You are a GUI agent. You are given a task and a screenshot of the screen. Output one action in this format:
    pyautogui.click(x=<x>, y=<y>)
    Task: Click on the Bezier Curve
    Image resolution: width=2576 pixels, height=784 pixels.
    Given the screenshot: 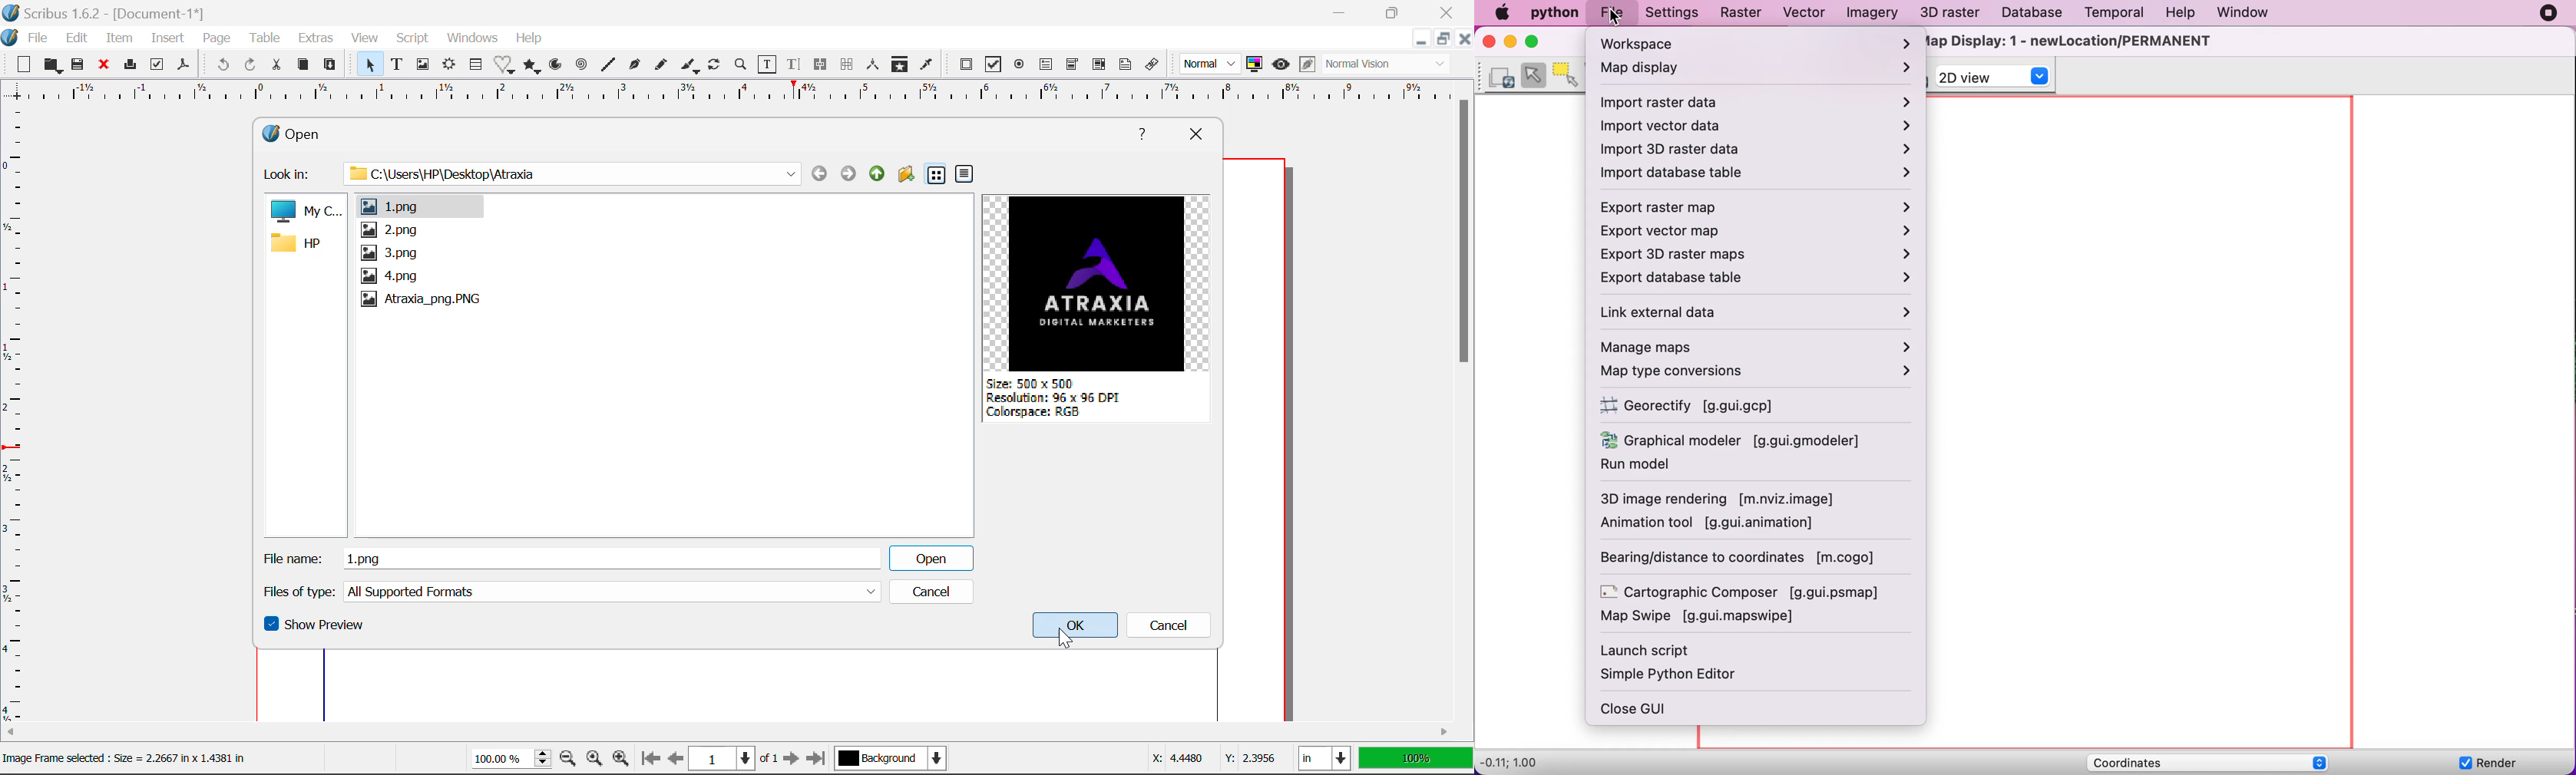 What is the action you would take?
    pyautogui.click(x=636, y=67)
    